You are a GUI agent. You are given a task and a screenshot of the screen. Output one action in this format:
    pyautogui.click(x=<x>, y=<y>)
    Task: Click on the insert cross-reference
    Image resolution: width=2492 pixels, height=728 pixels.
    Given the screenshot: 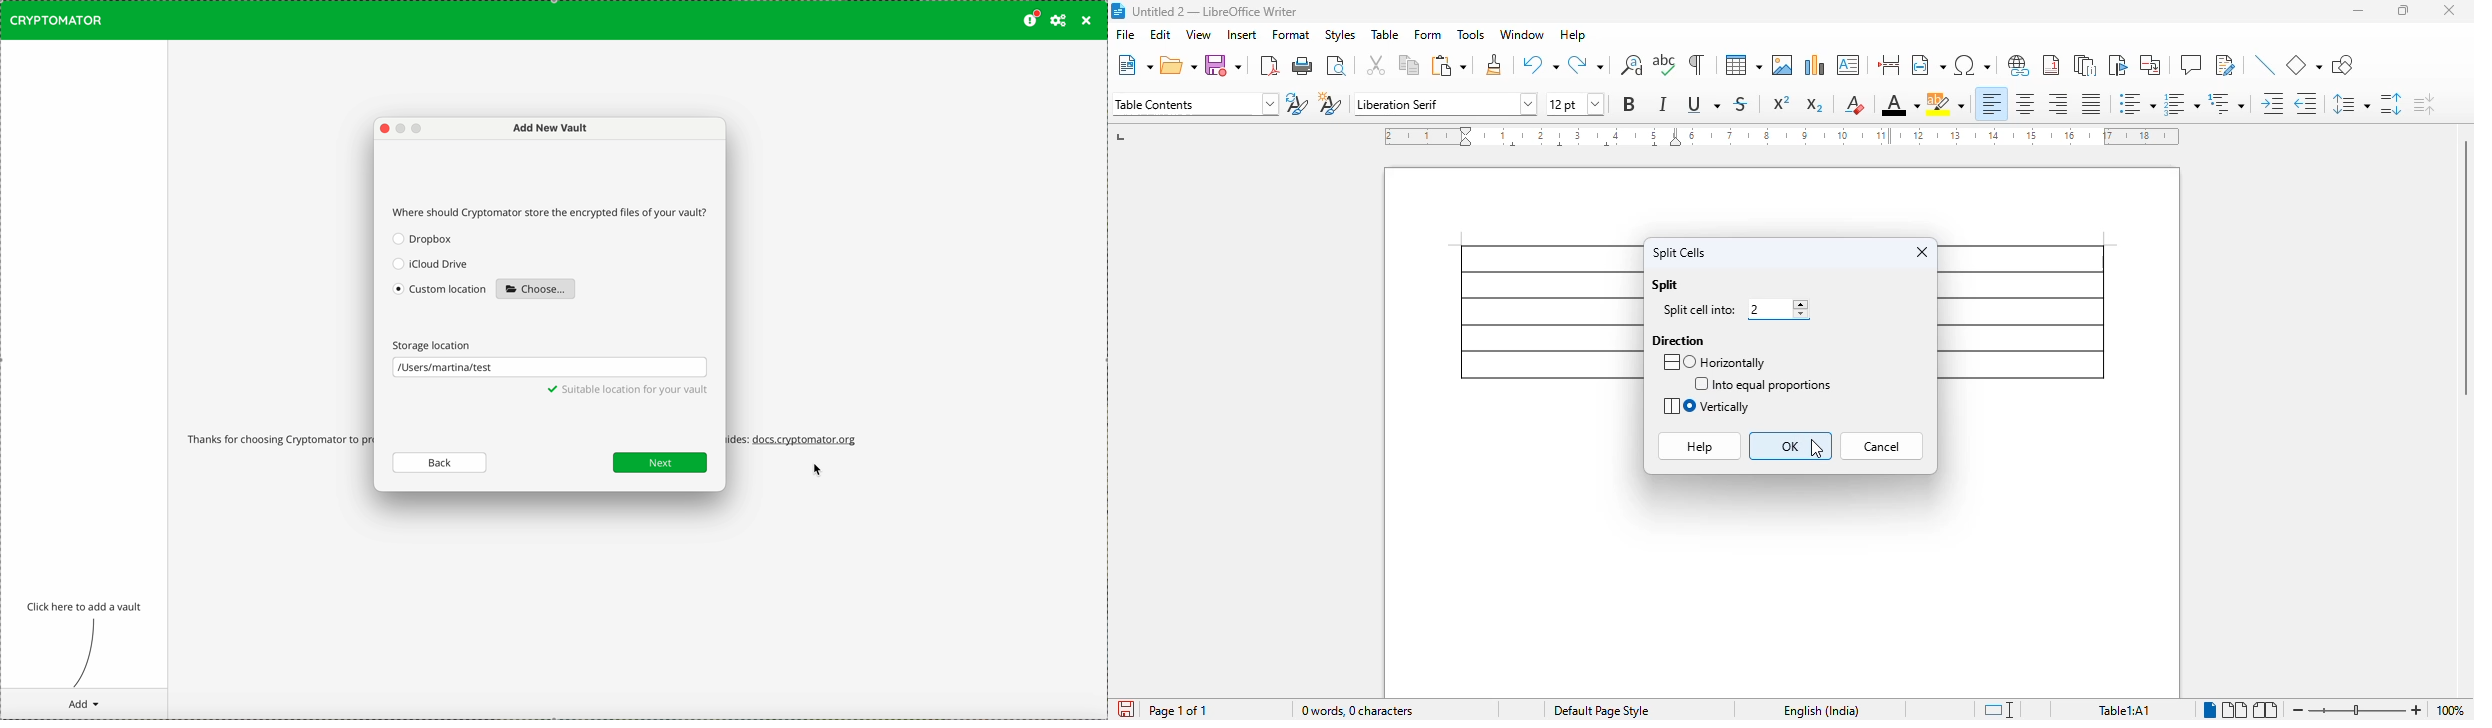 What is the action you would take?
    pyautogui.click(x=2149, y=64)
    